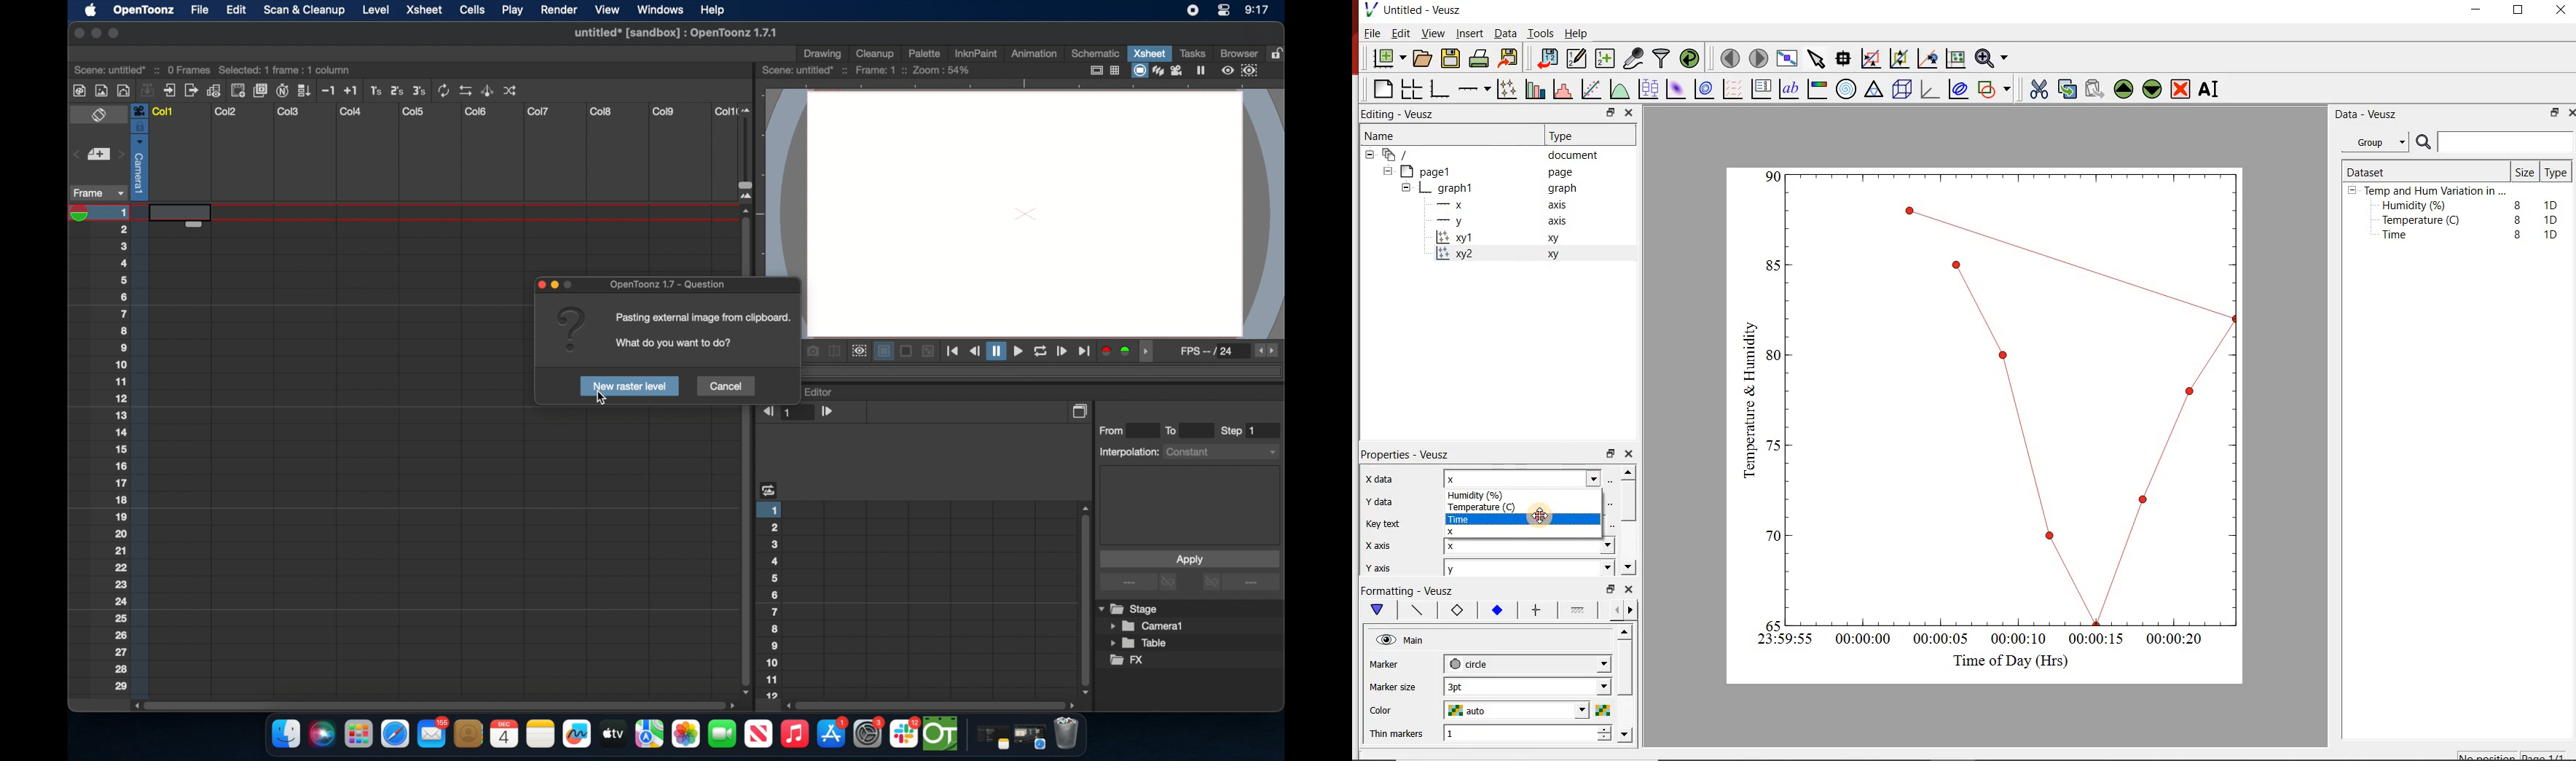 The width and height of the screenshot is (2576, 784). Describe the element at coordinates (2487, 756) in the screenshot. I see `No position` at that location.